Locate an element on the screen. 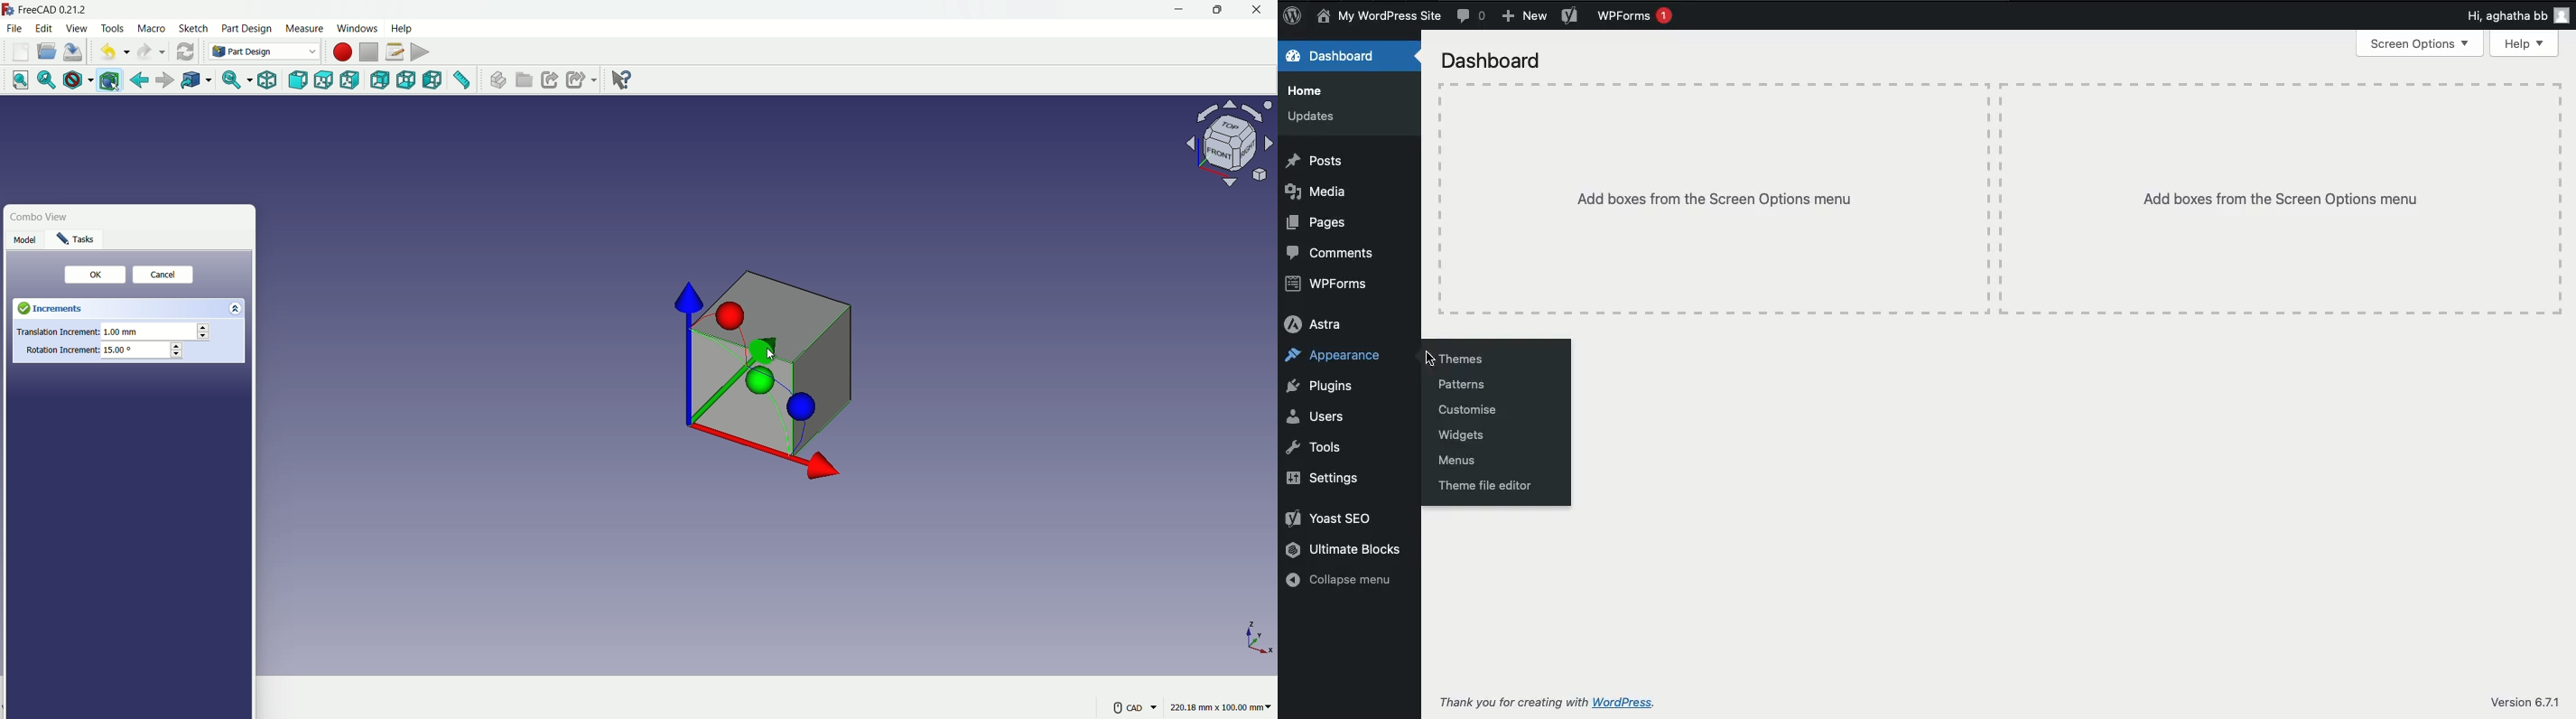 The image size is (2576, 728). bounding box is located at coordinates (111, 81).